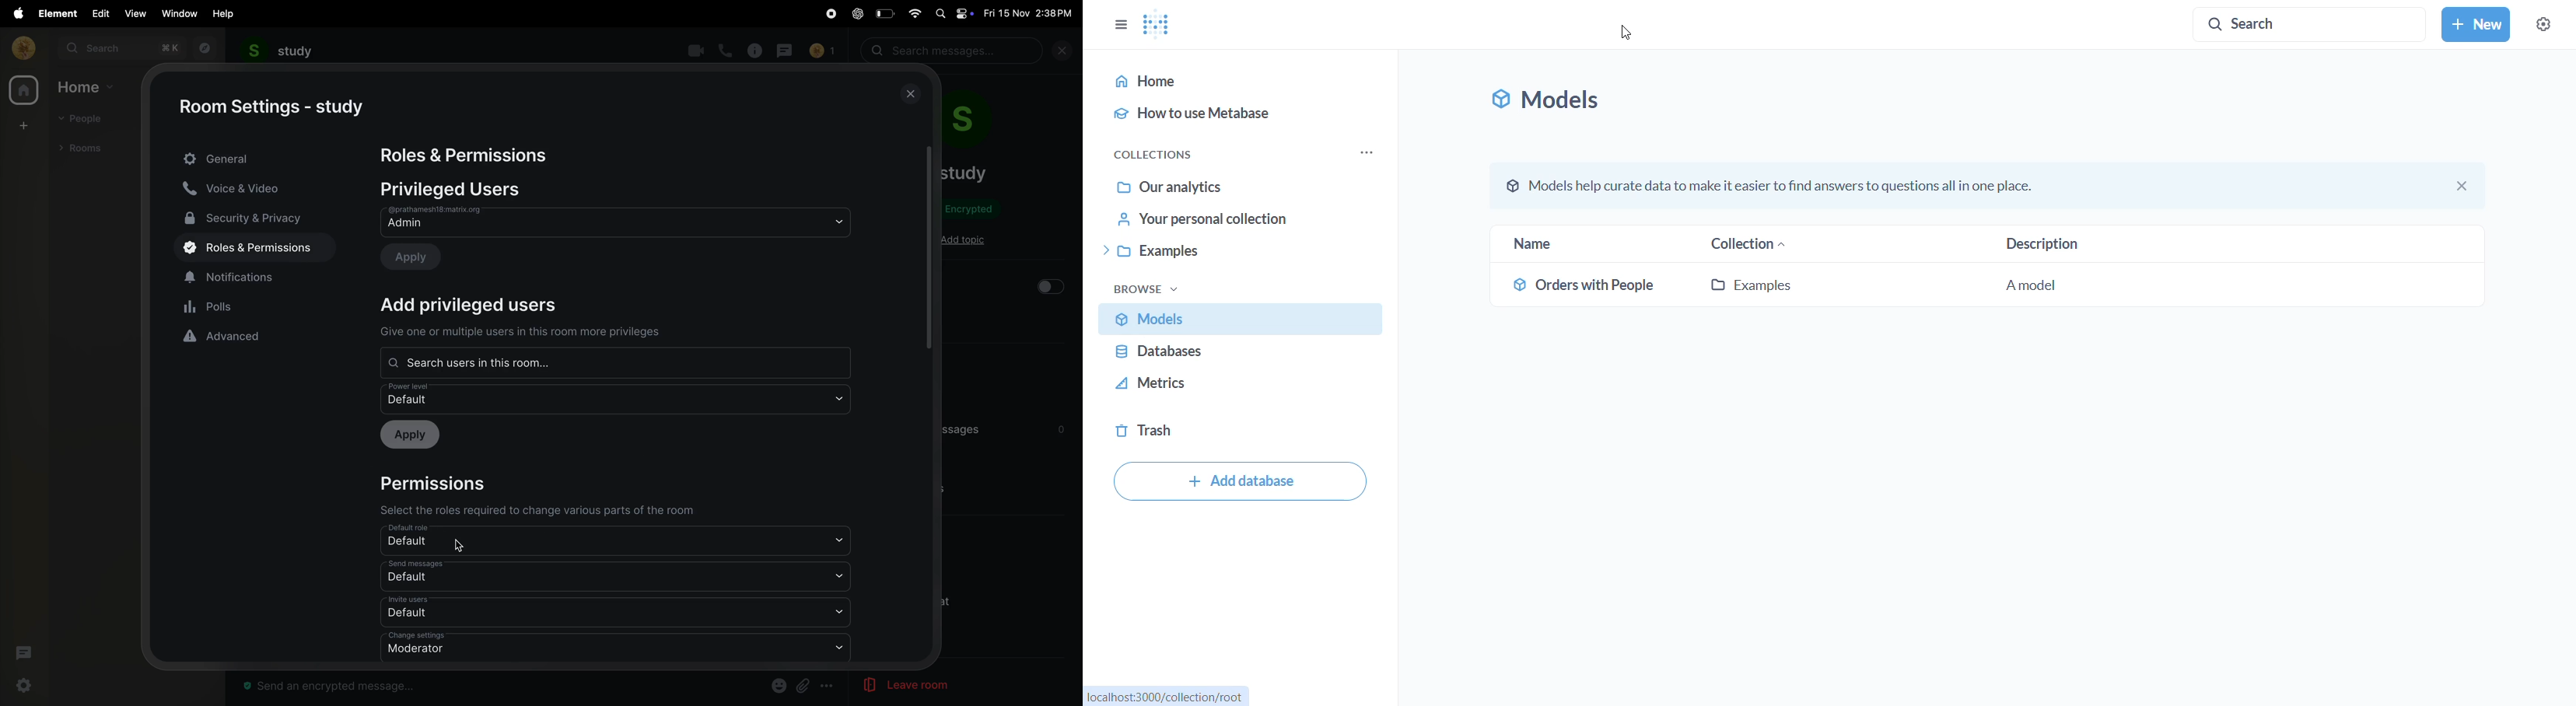 This screenshot has height=728, width=2576. I want to click on date and time, so click(1031, 14).